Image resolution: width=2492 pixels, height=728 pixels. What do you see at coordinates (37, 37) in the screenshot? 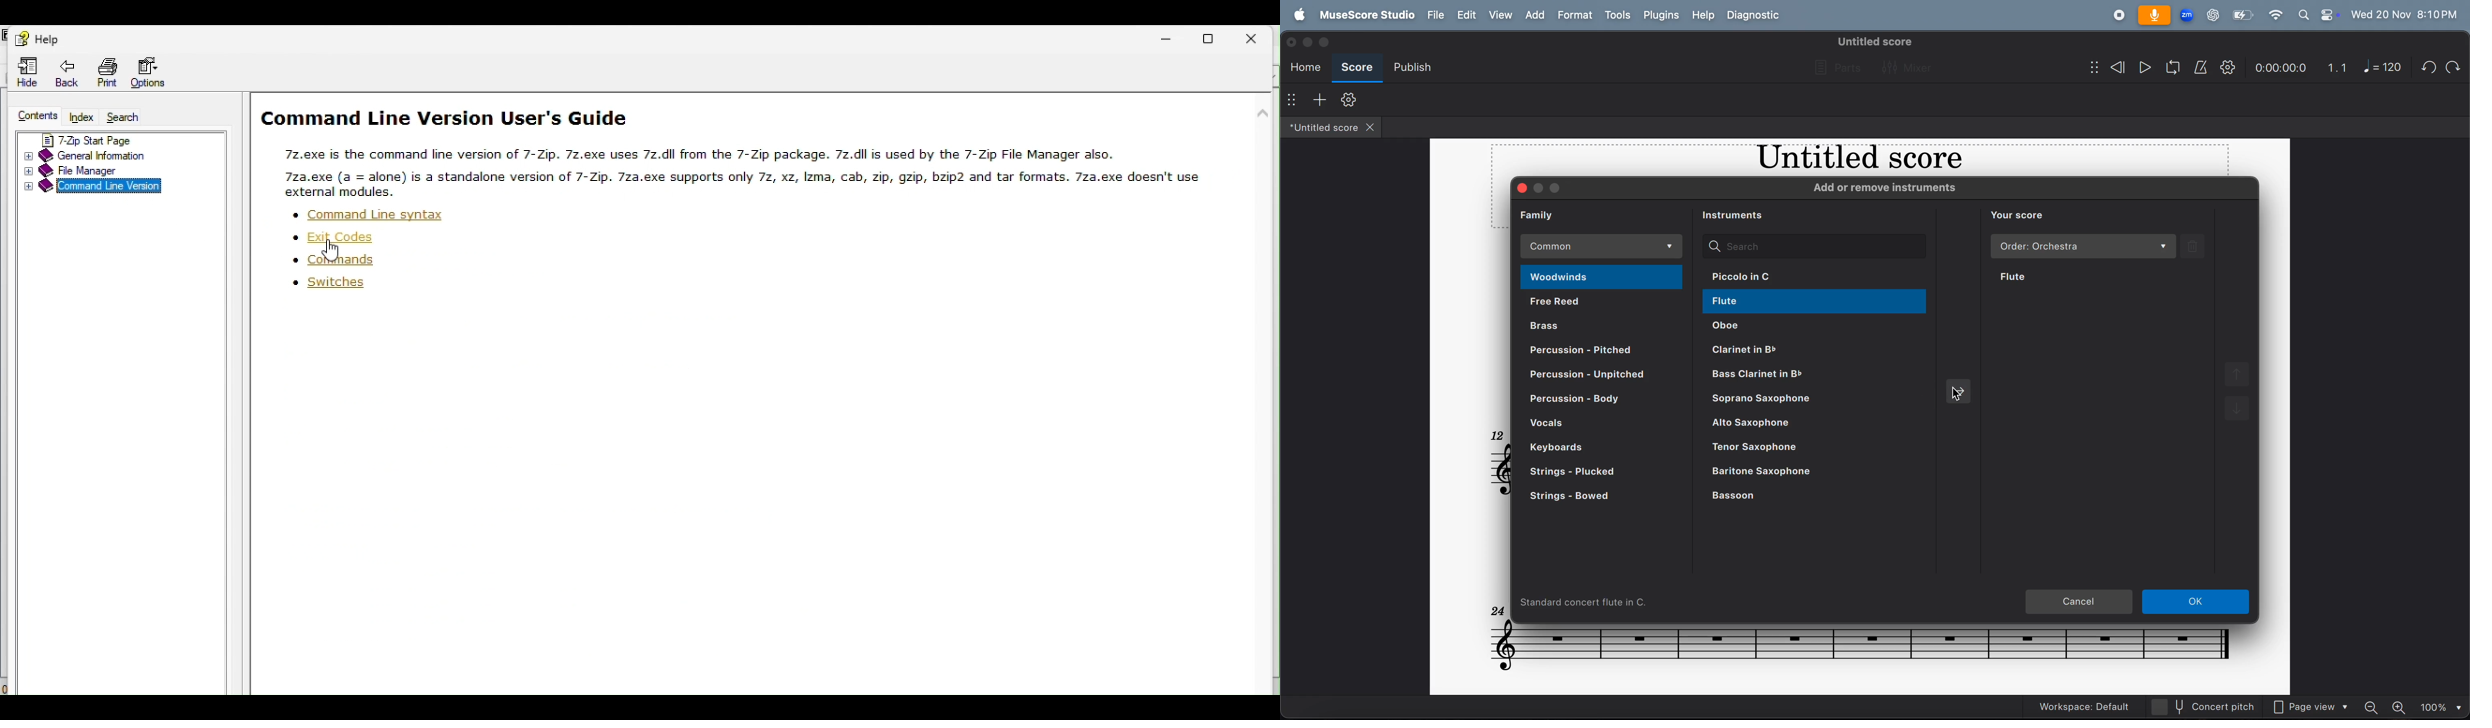
I see `Help` at bounding box center [37, 37].